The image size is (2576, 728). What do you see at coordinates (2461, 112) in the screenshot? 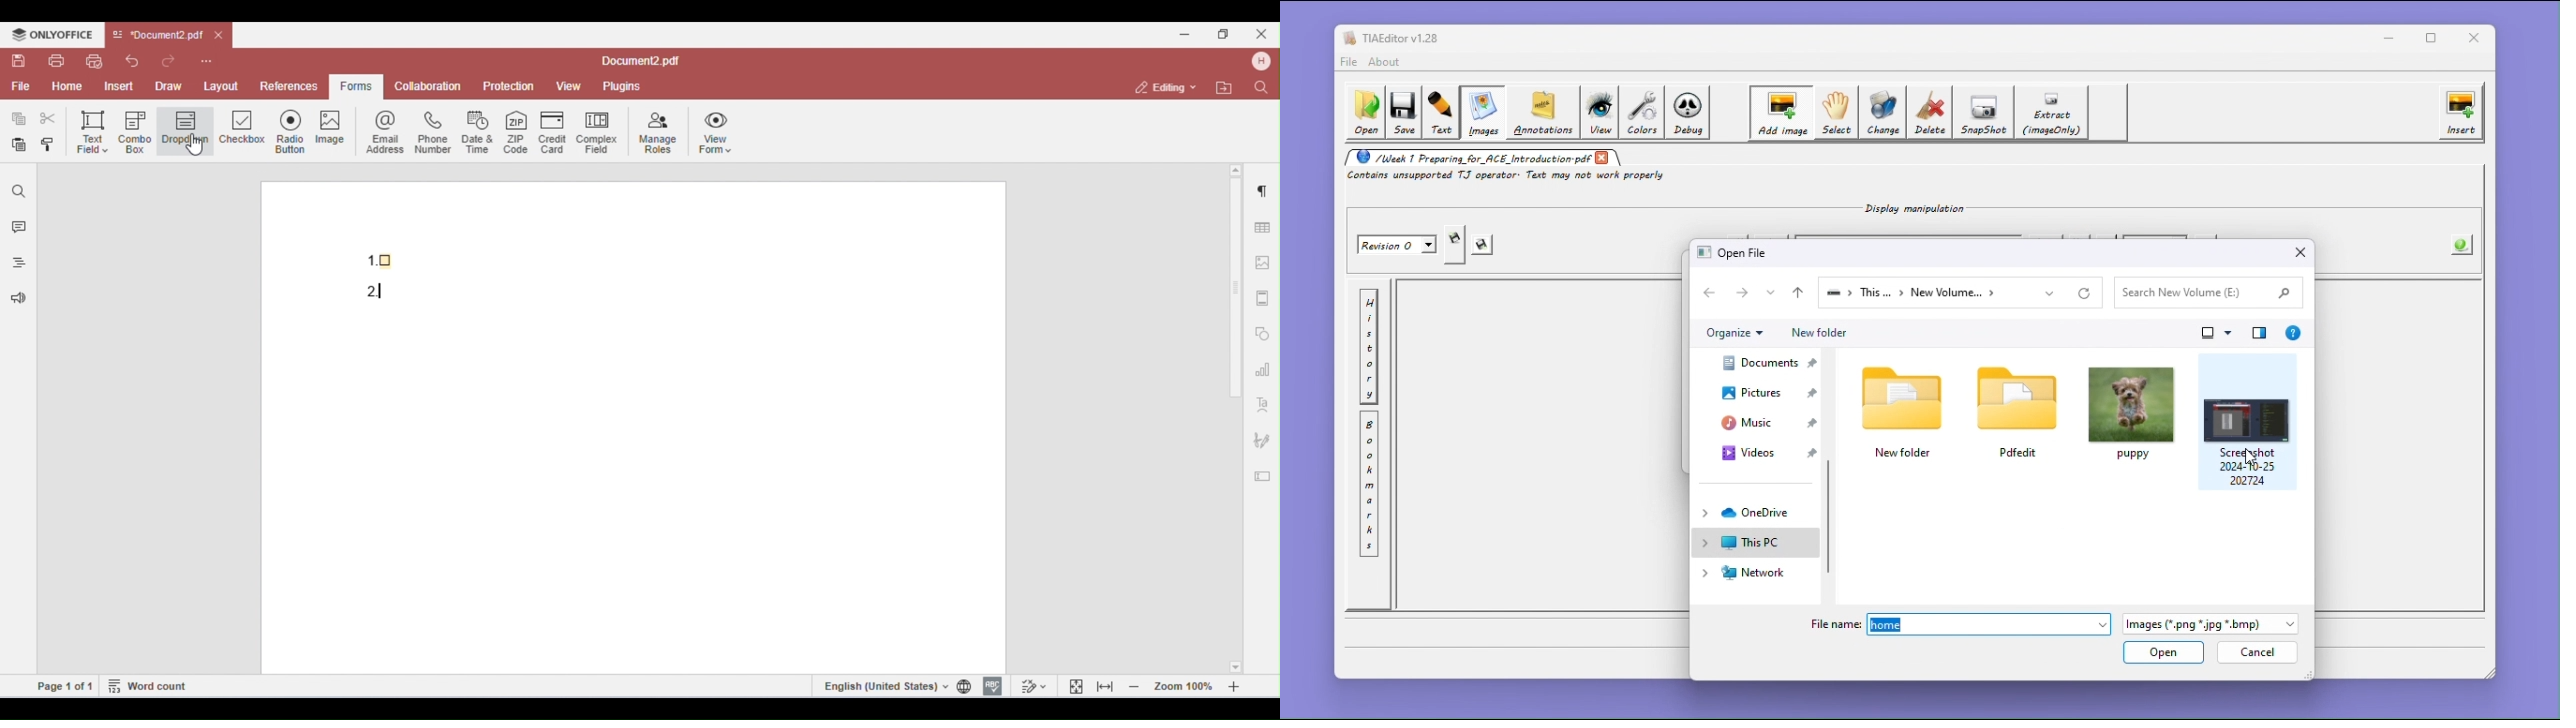
I see `insert` at bounding box center [2461, 112].